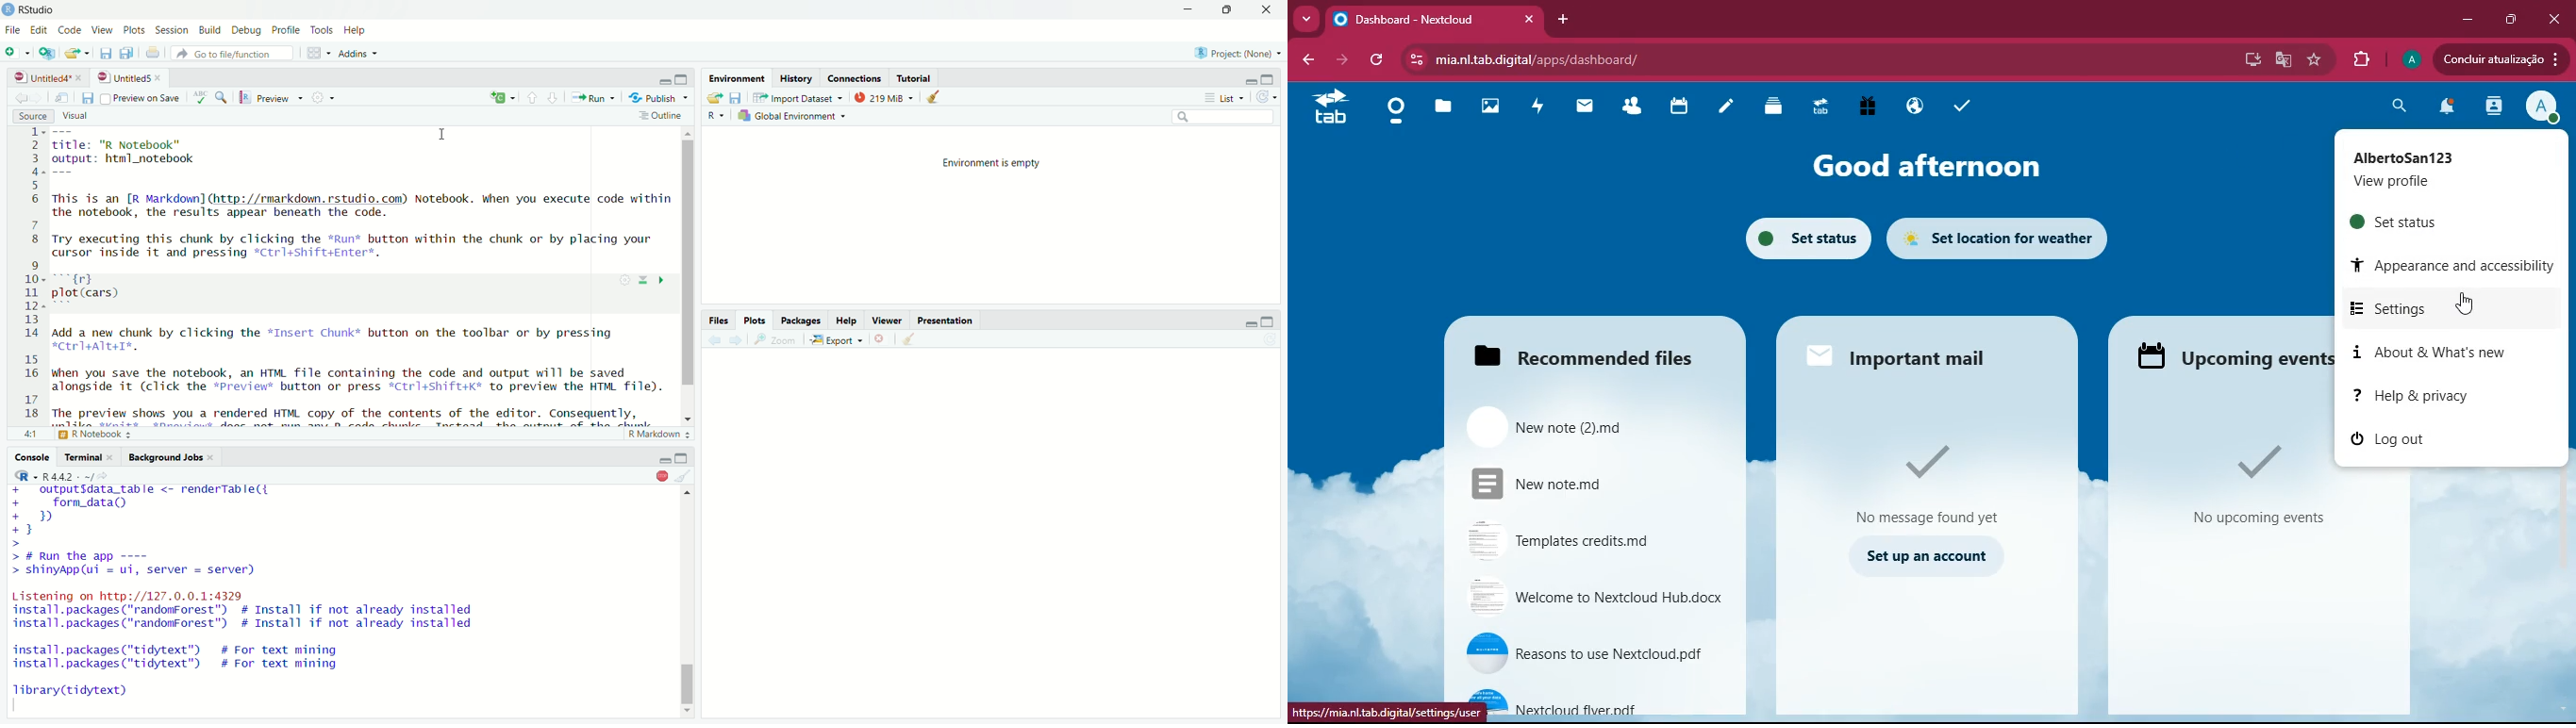  I want to click on about, so click(2434, 353).